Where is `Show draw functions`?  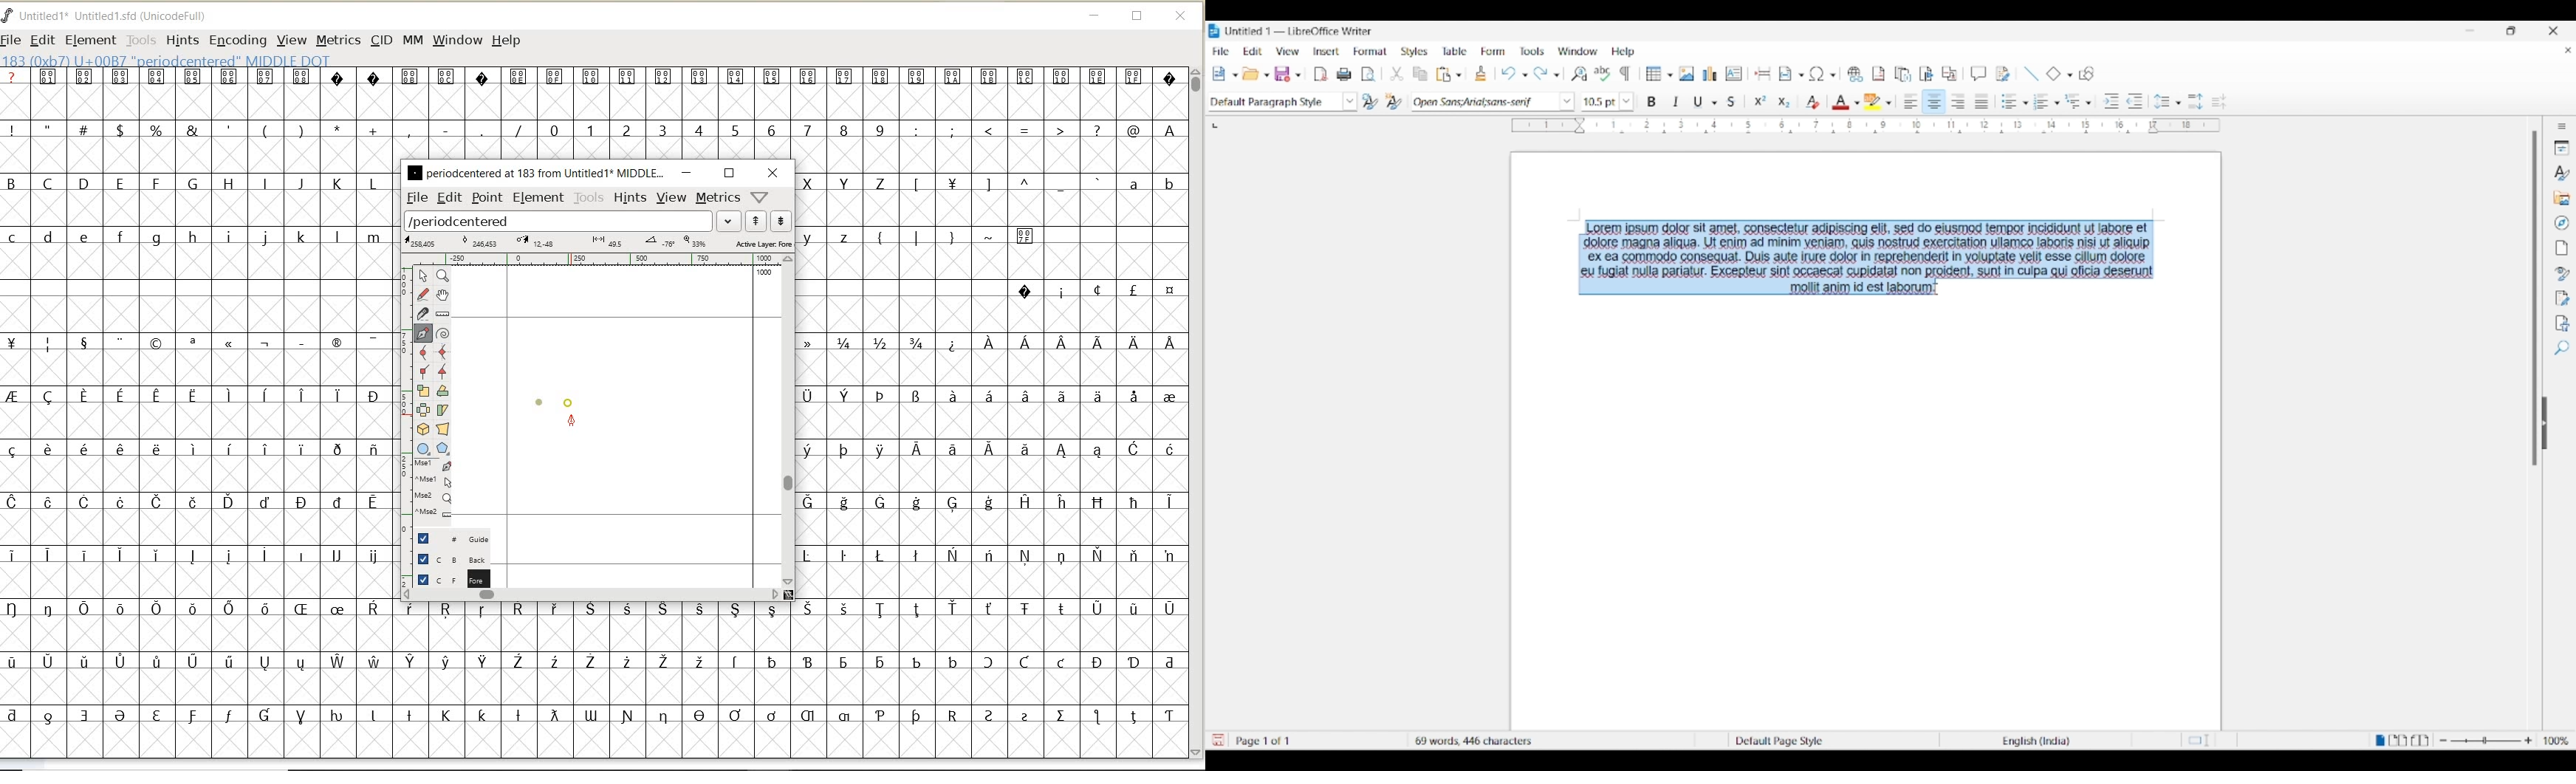 Show draw functions is located at coordinates (2086, 74).